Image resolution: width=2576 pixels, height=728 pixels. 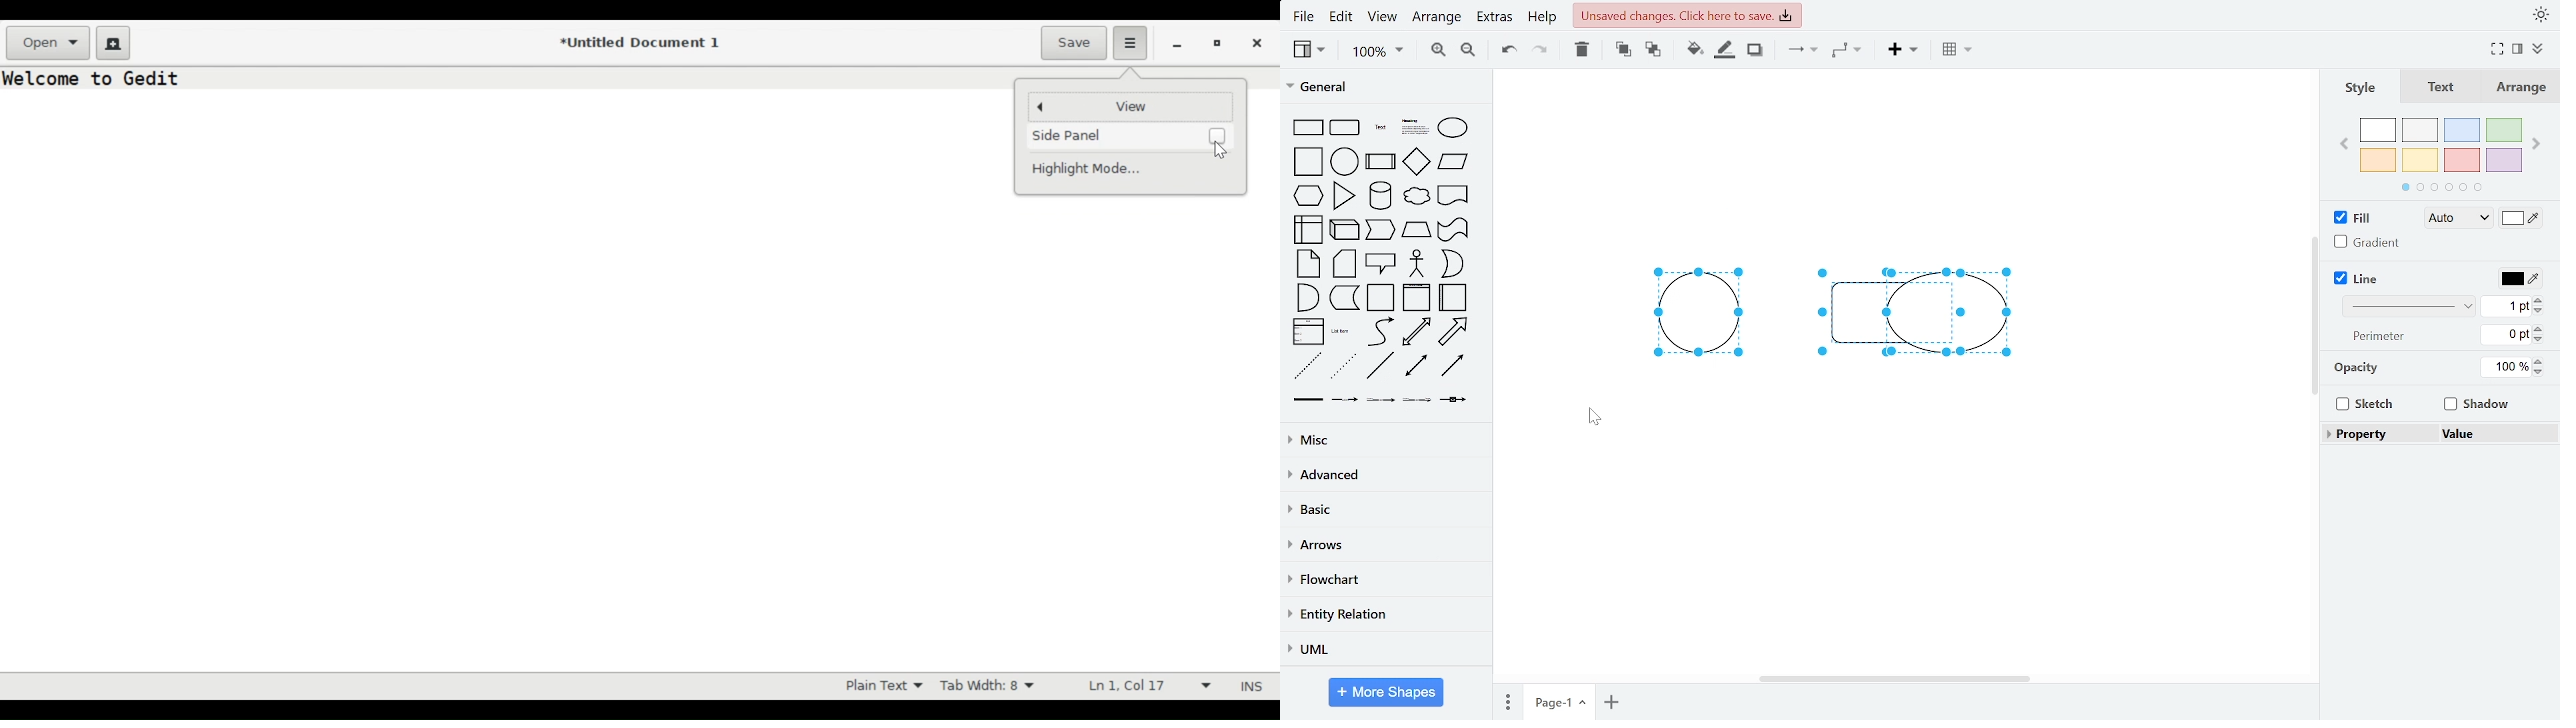 I want to click on Line, so click(x=2357, y=278).